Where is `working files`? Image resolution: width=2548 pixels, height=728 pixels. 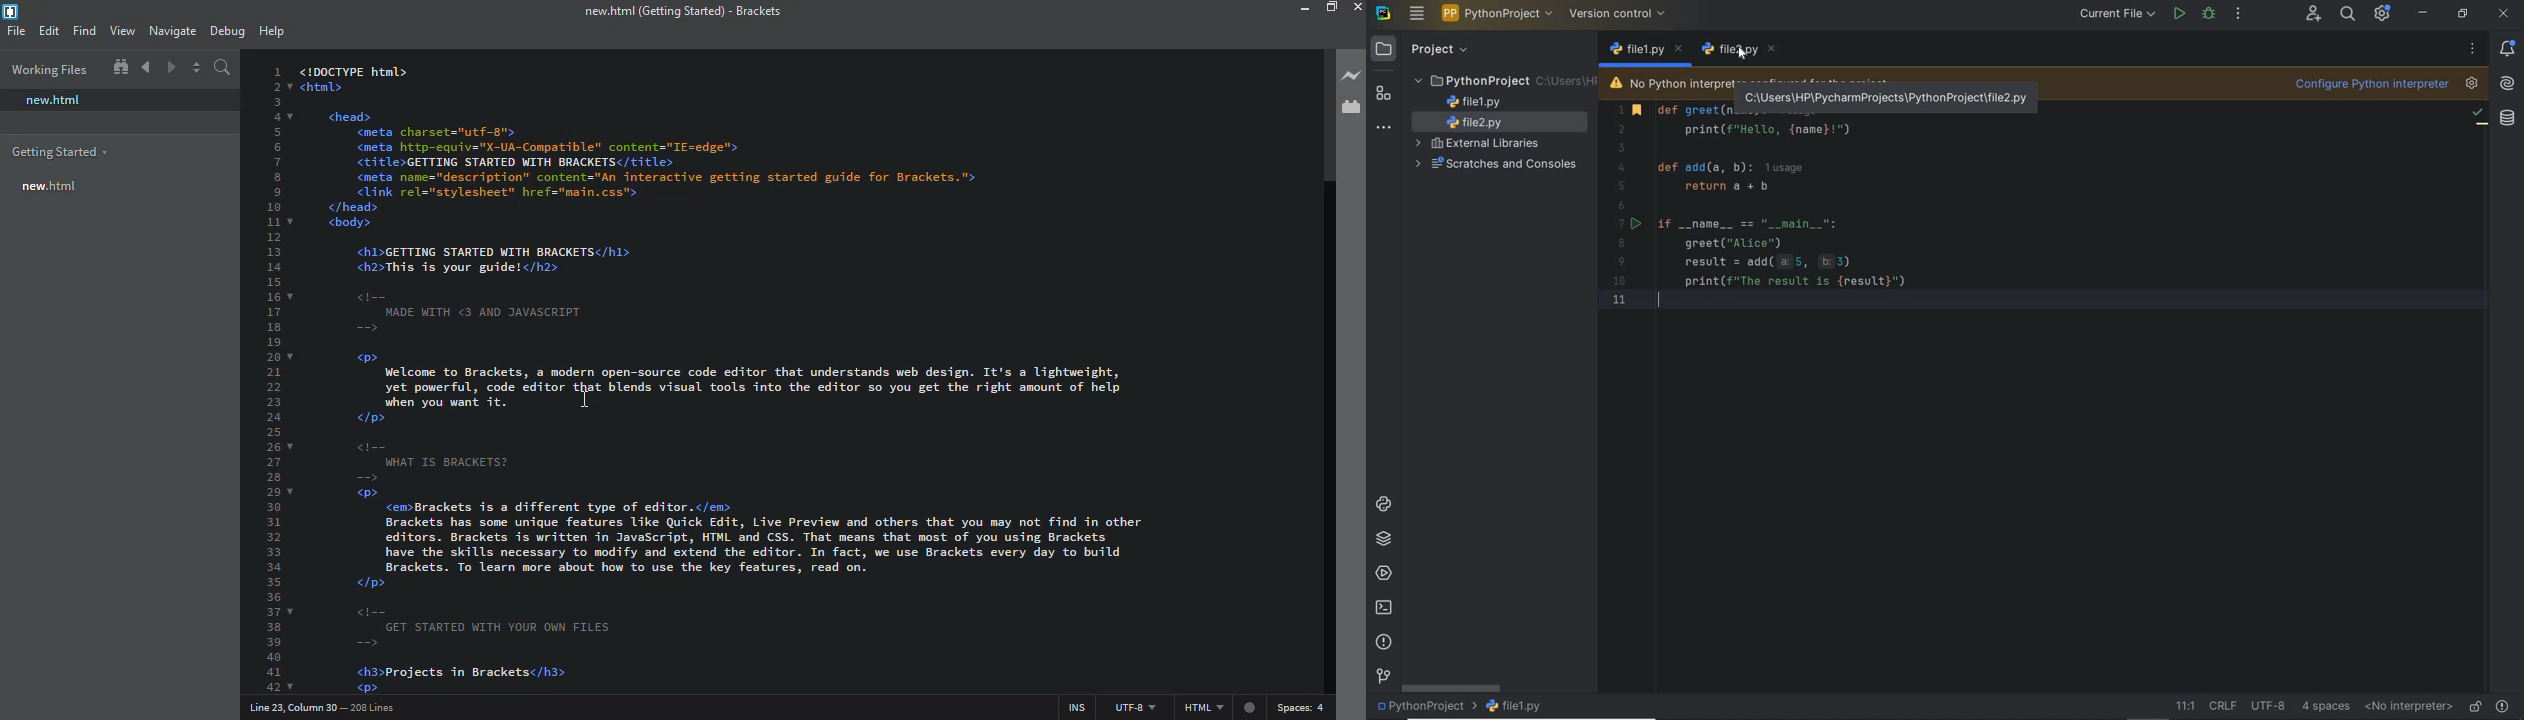 working files is located at coordinates (52, 70).